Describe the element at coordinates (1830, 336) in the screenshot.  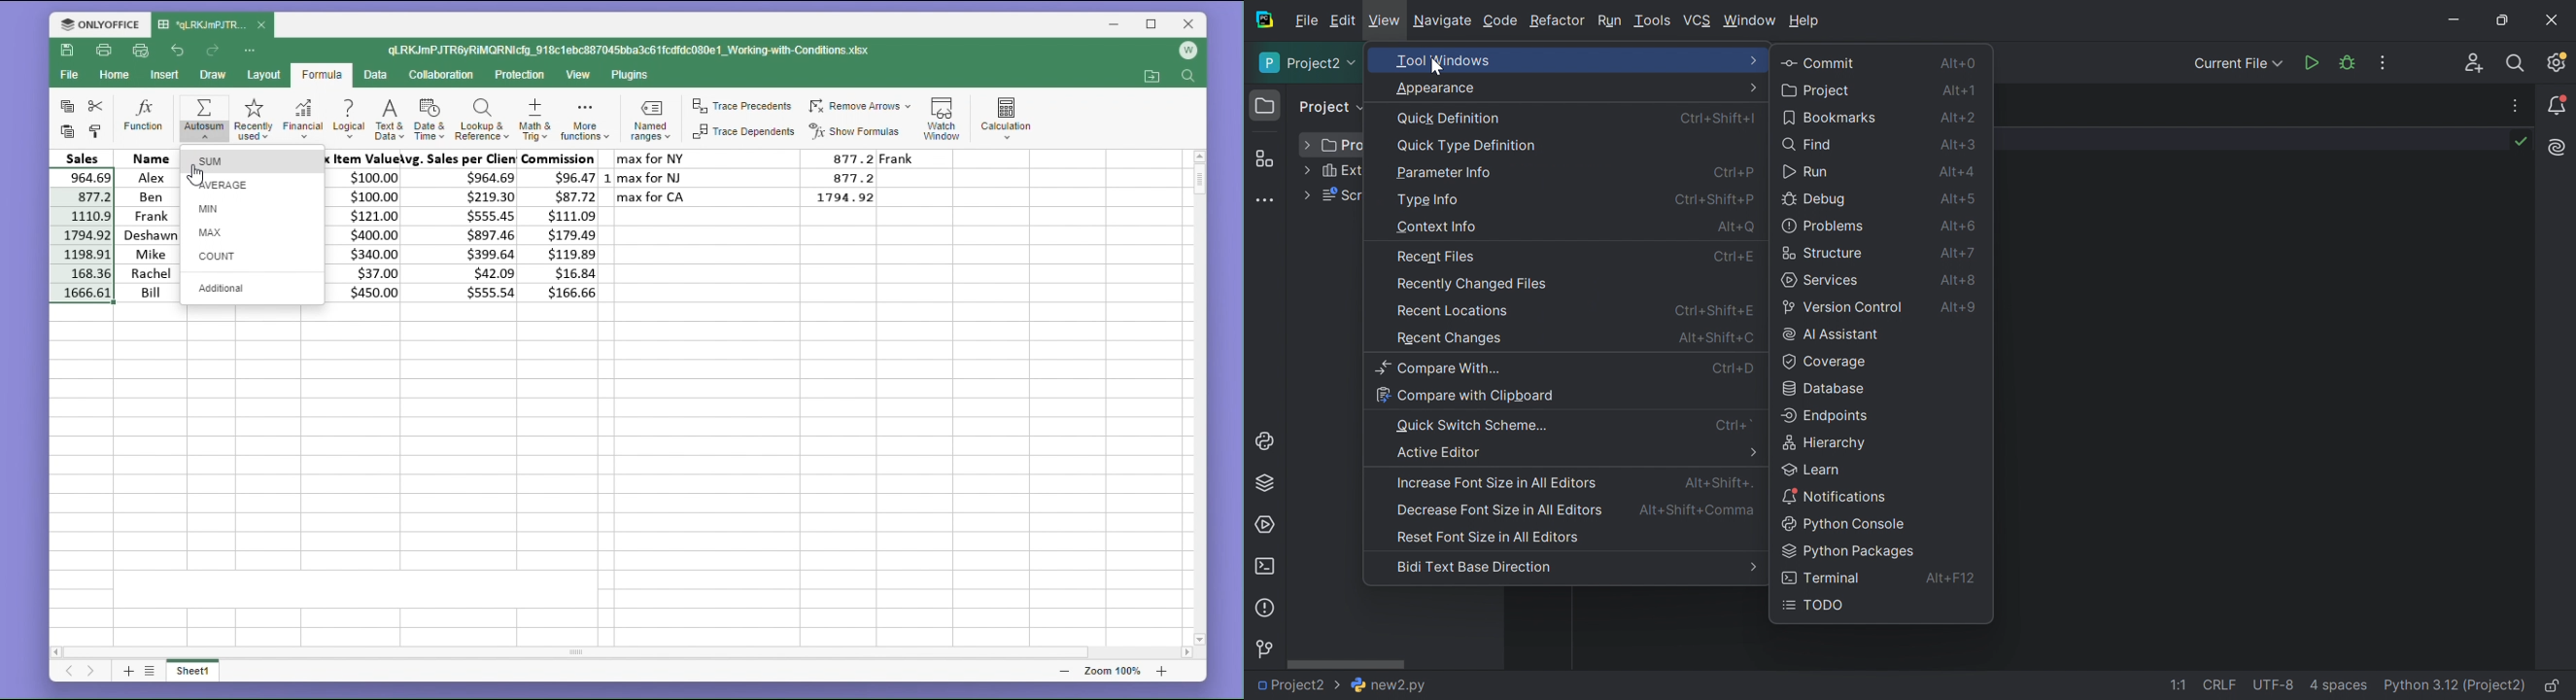
I see `AI Assistant` at that location.